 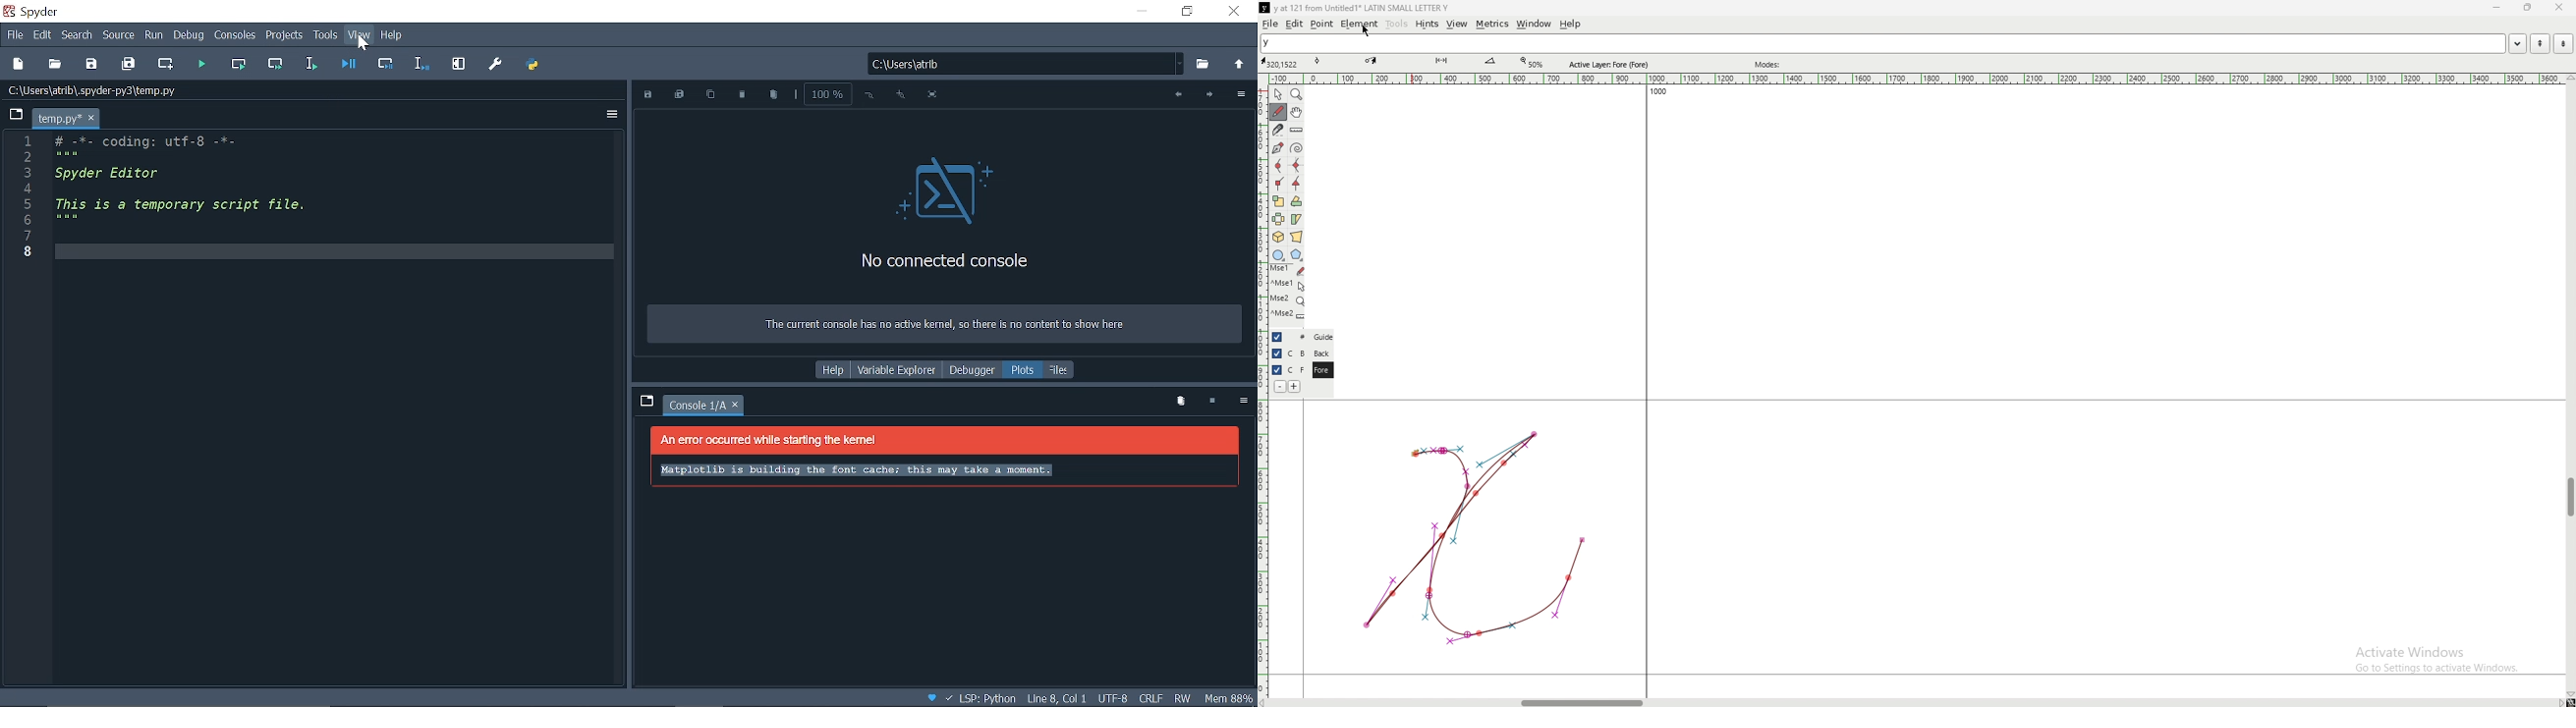 I want to click on change whether spiro is active or not, so click(x=1297, y=148).